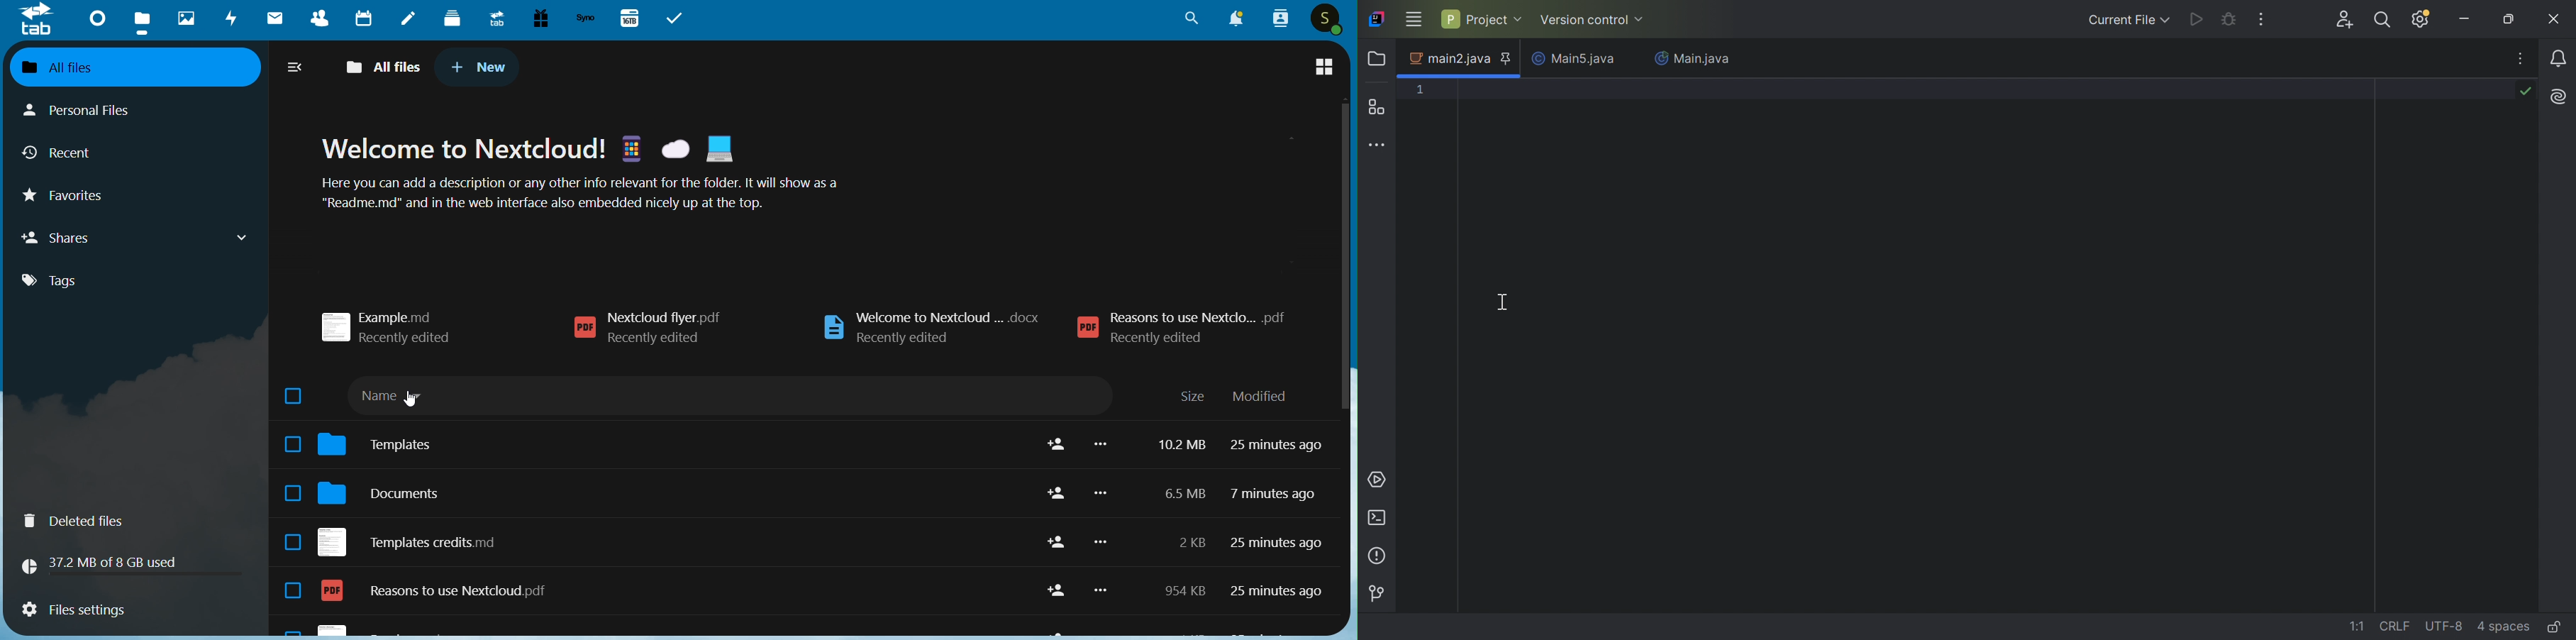  Describe the element at coordinates (1195, 321) in the screenshot. I see `reasons to use nextcloud... pdf recently edited` at that location.